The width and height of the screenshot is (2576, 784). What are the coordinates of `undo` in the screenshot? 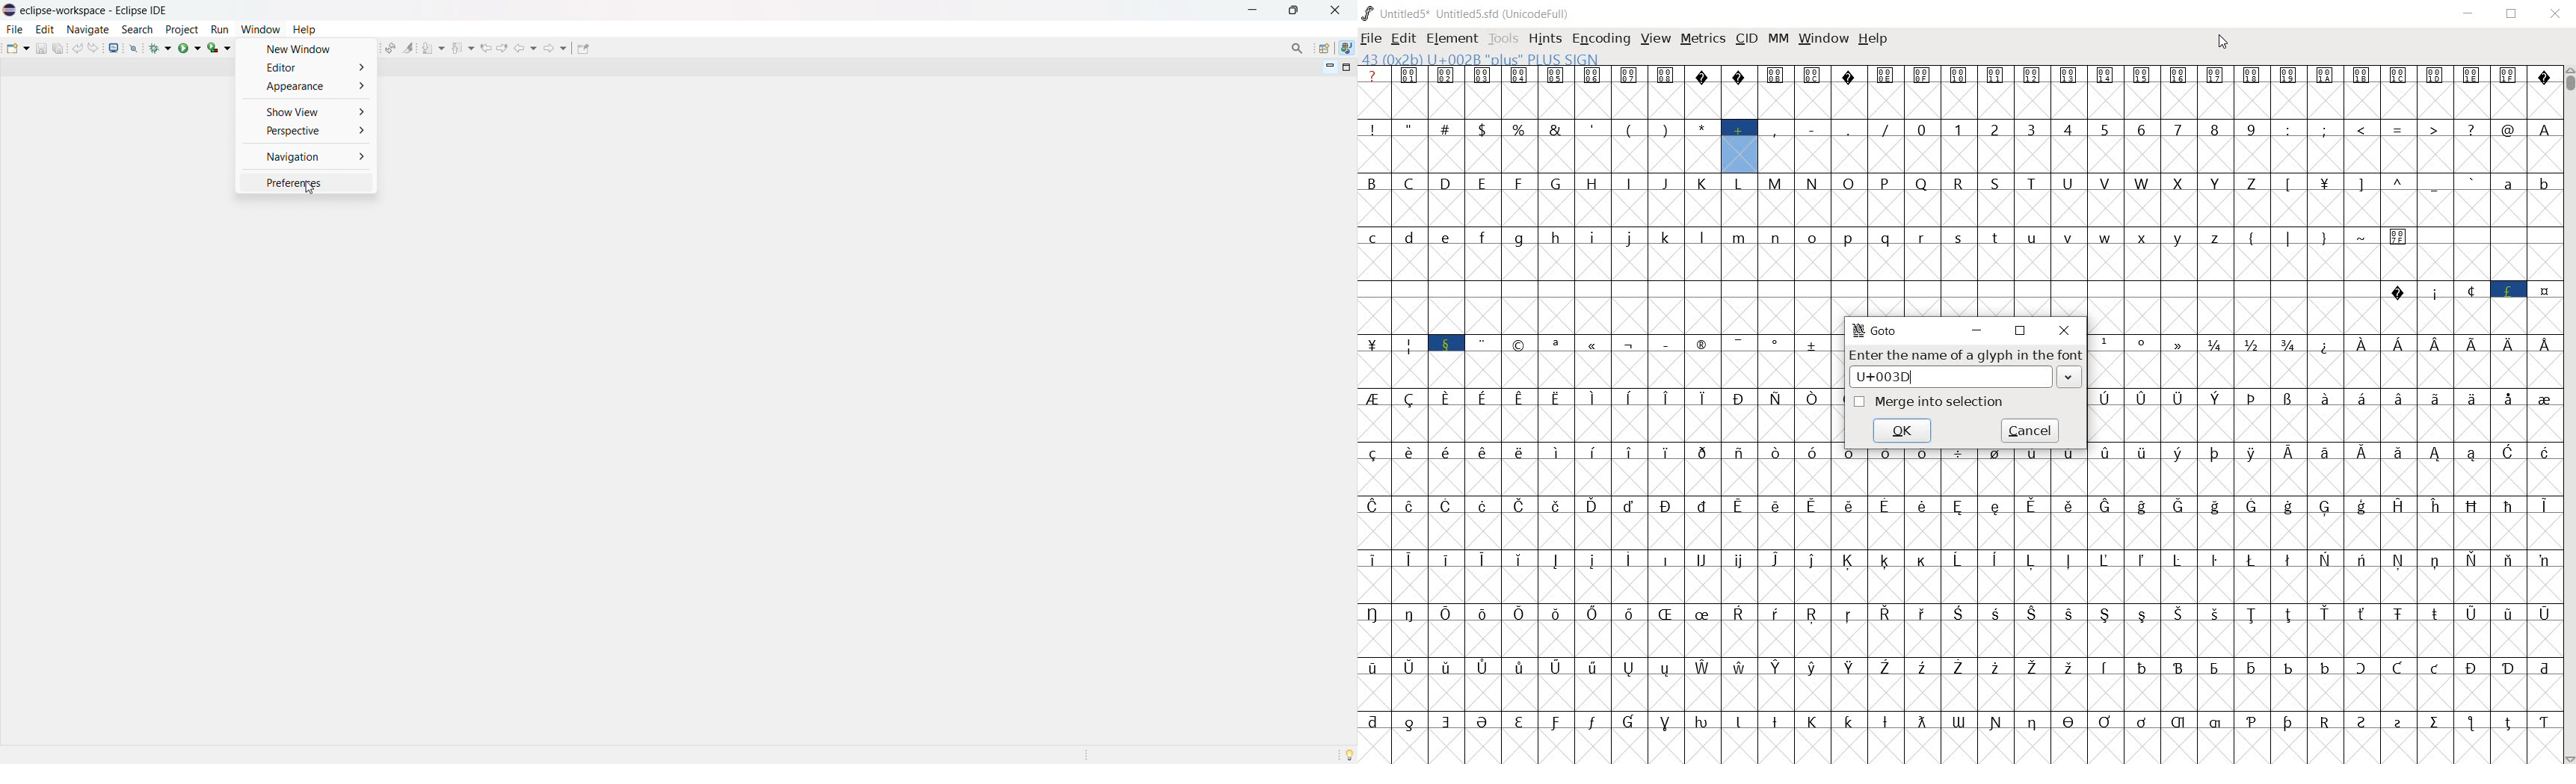 It's located at (78, 48).